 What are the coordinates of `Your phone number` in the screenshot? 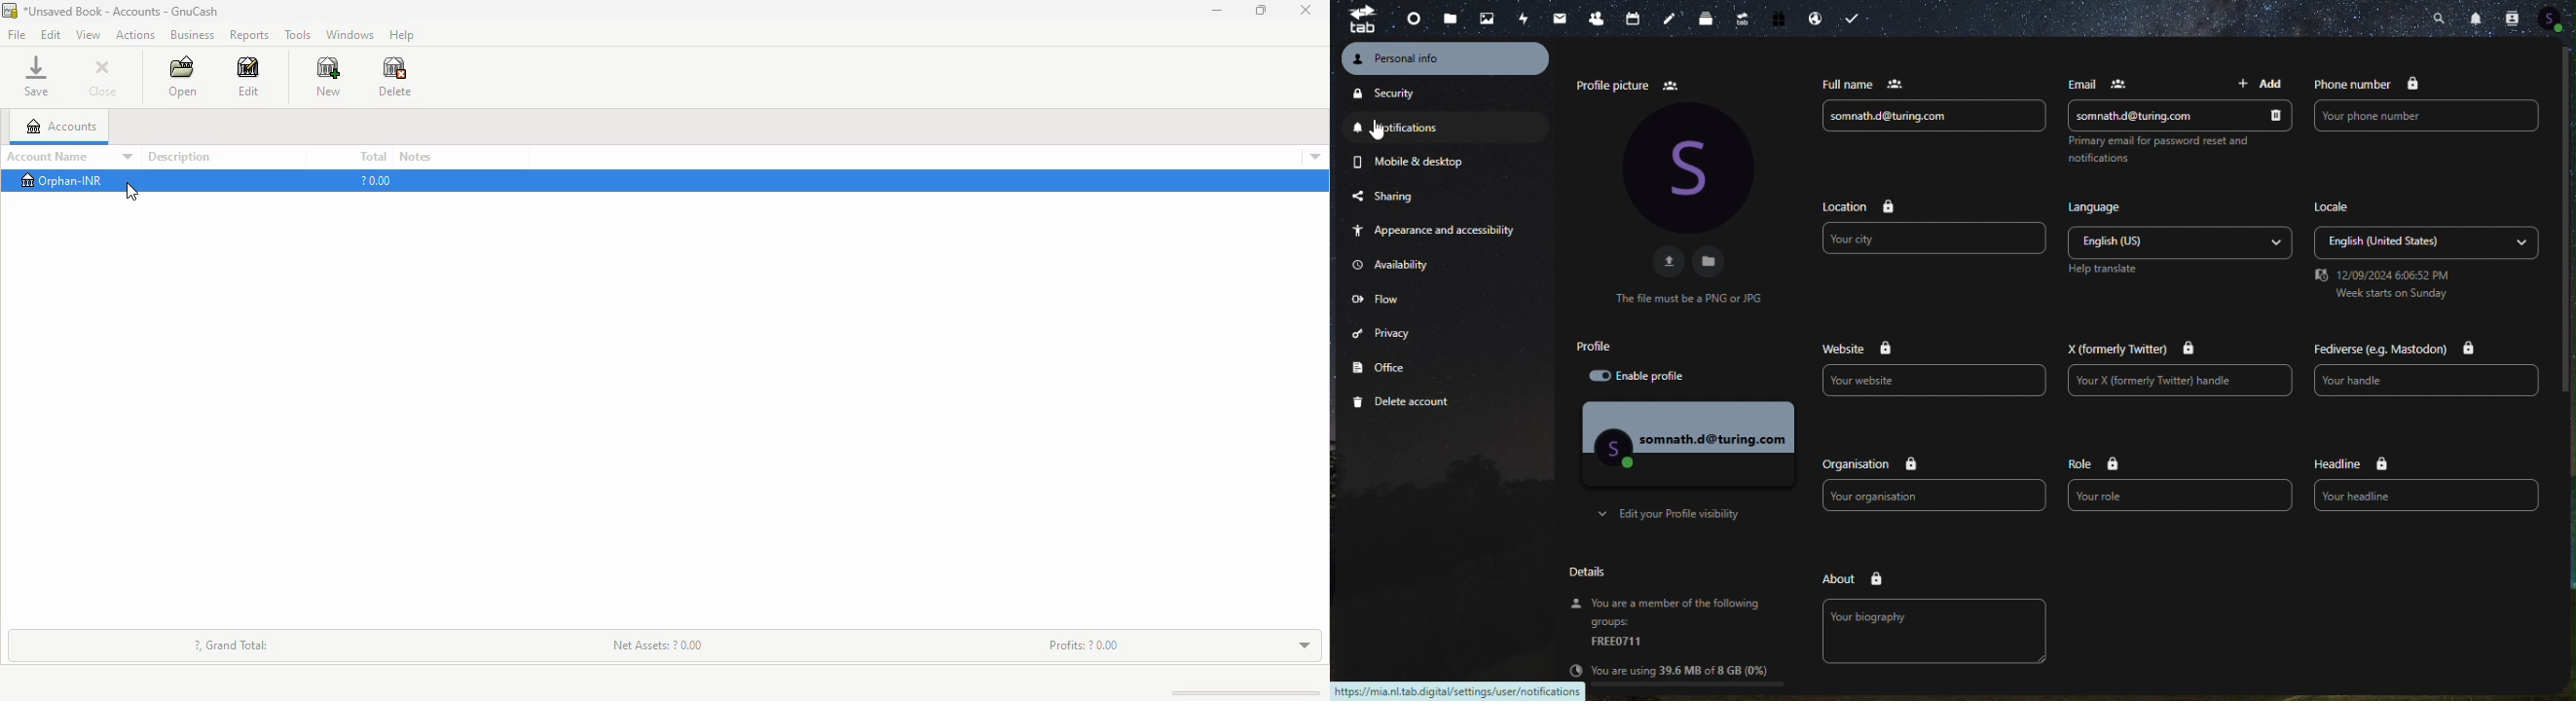 It's located at (2428, 117).